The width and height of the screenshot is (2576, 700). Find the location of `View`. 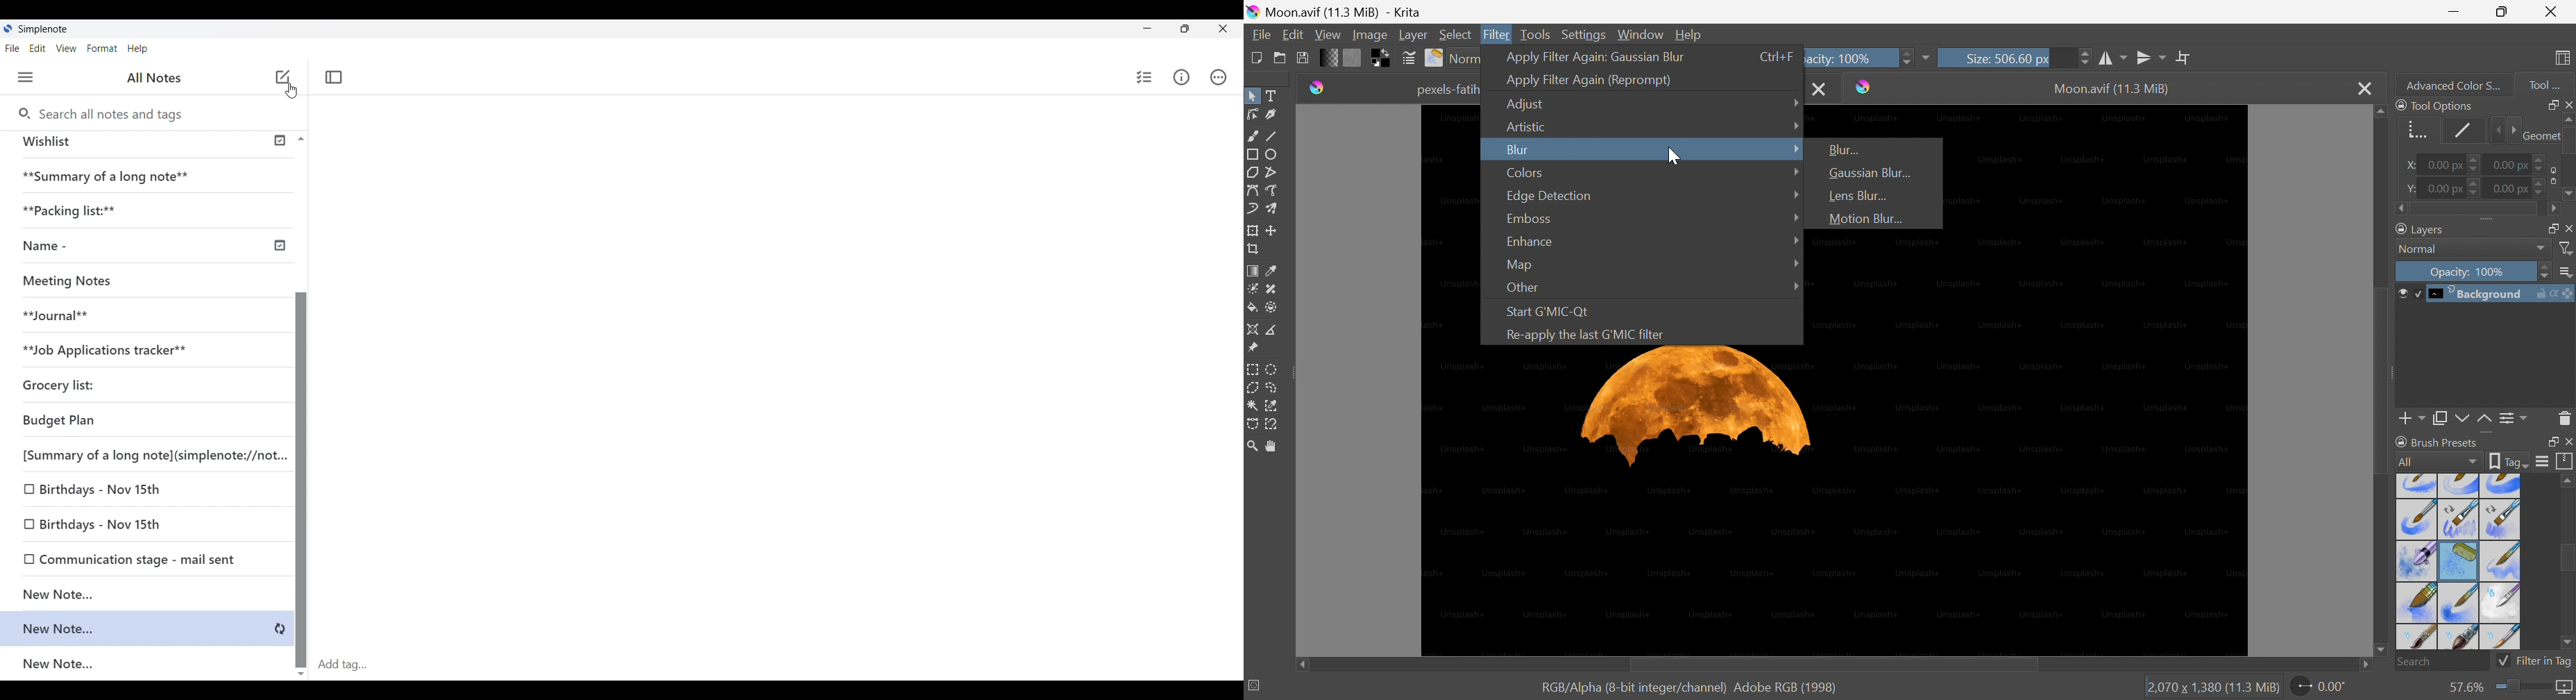

View is located at coordinates (68, 49).